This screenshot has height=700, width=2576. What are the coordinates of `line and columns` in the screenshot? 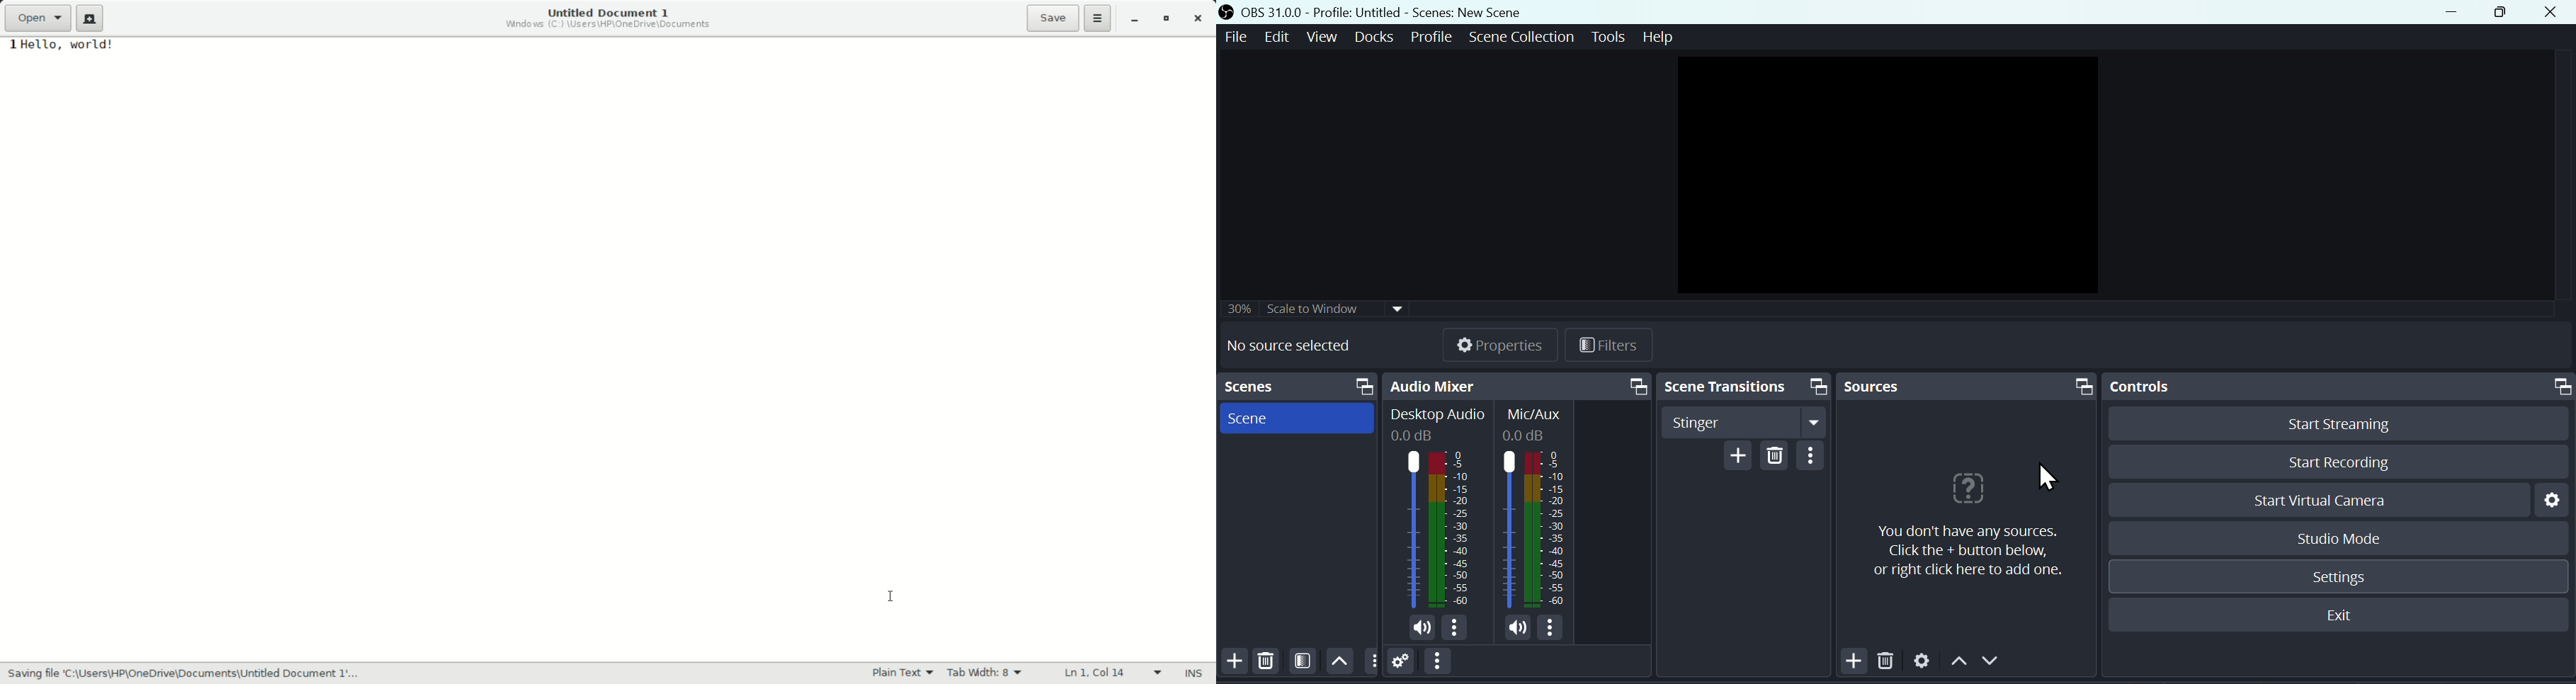 It's located at (1112, 671).